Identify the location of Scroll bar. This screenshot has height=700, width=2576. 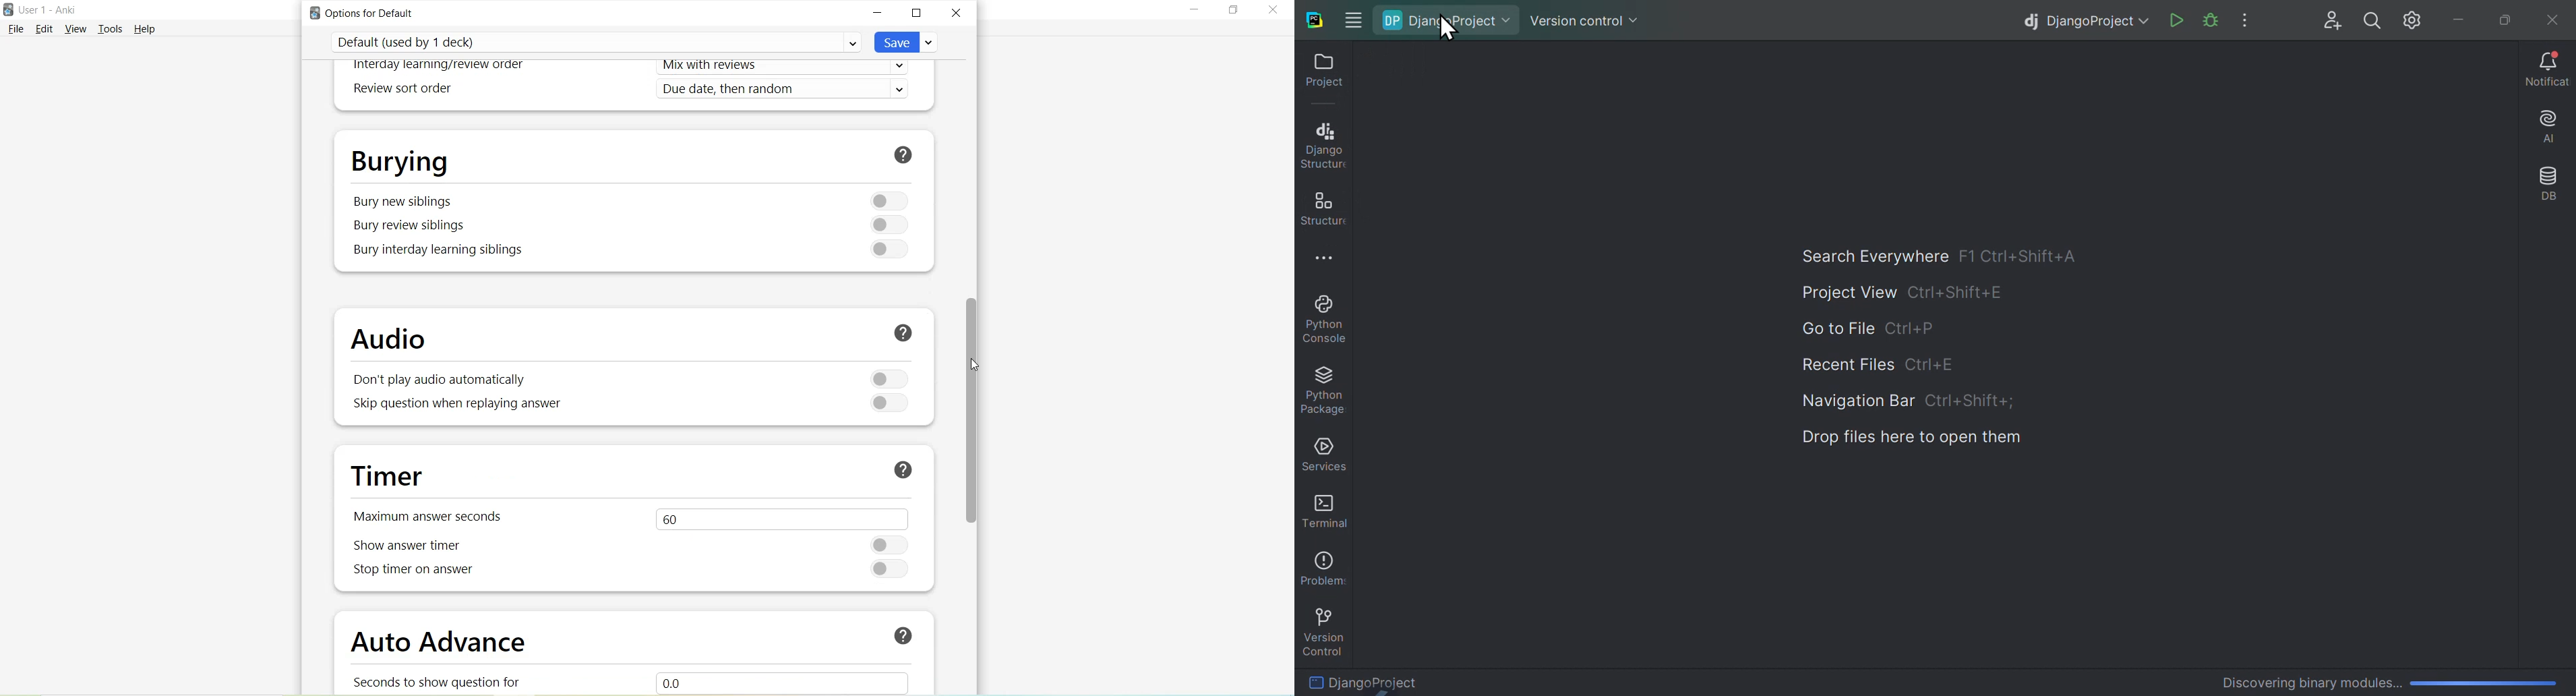
(976, 413).